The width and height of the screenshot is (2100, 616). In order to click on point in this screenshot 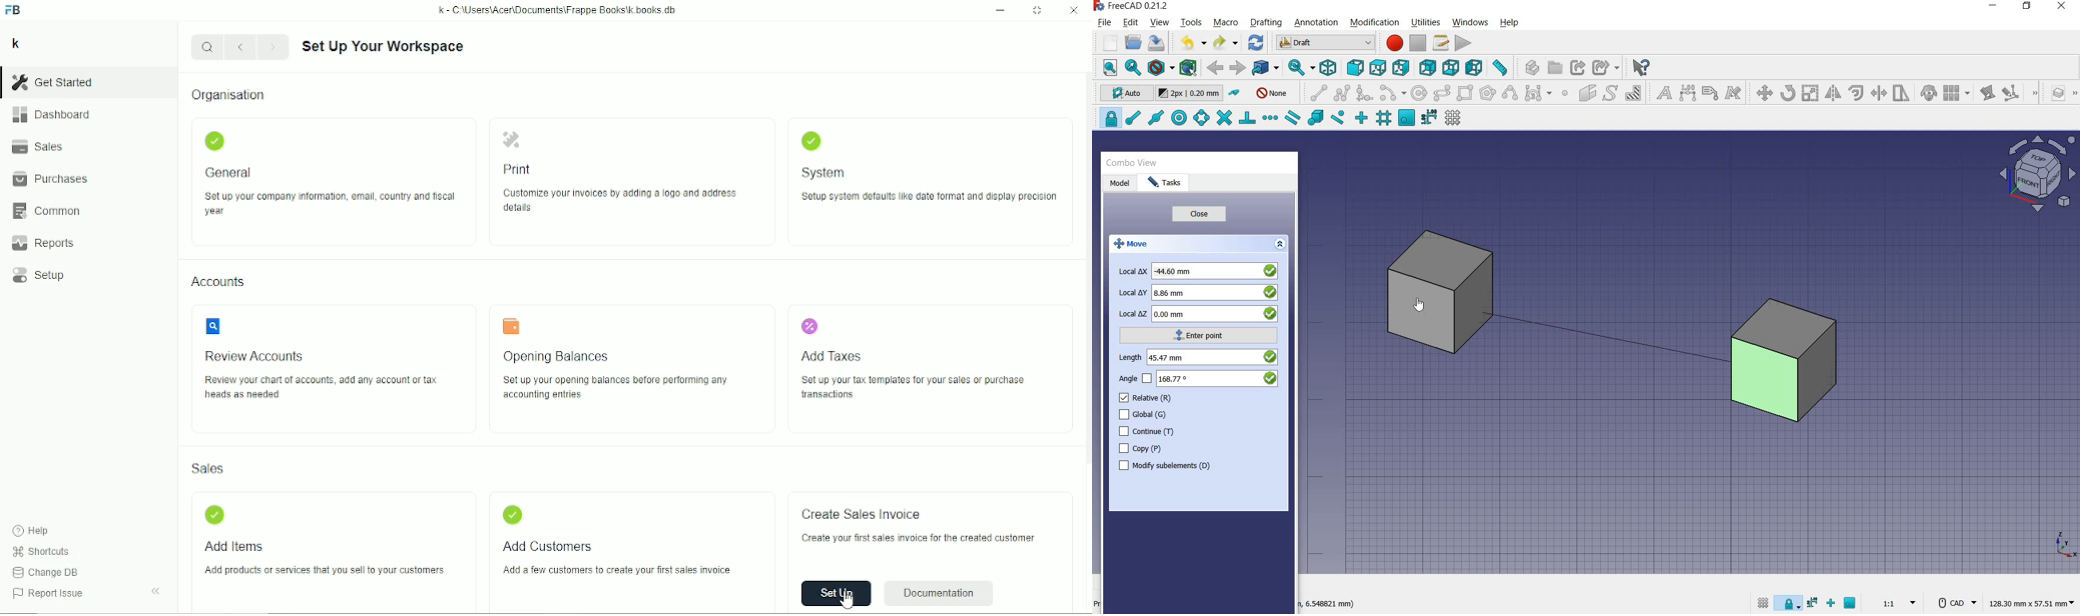, I will do `click(1565, 94)`.